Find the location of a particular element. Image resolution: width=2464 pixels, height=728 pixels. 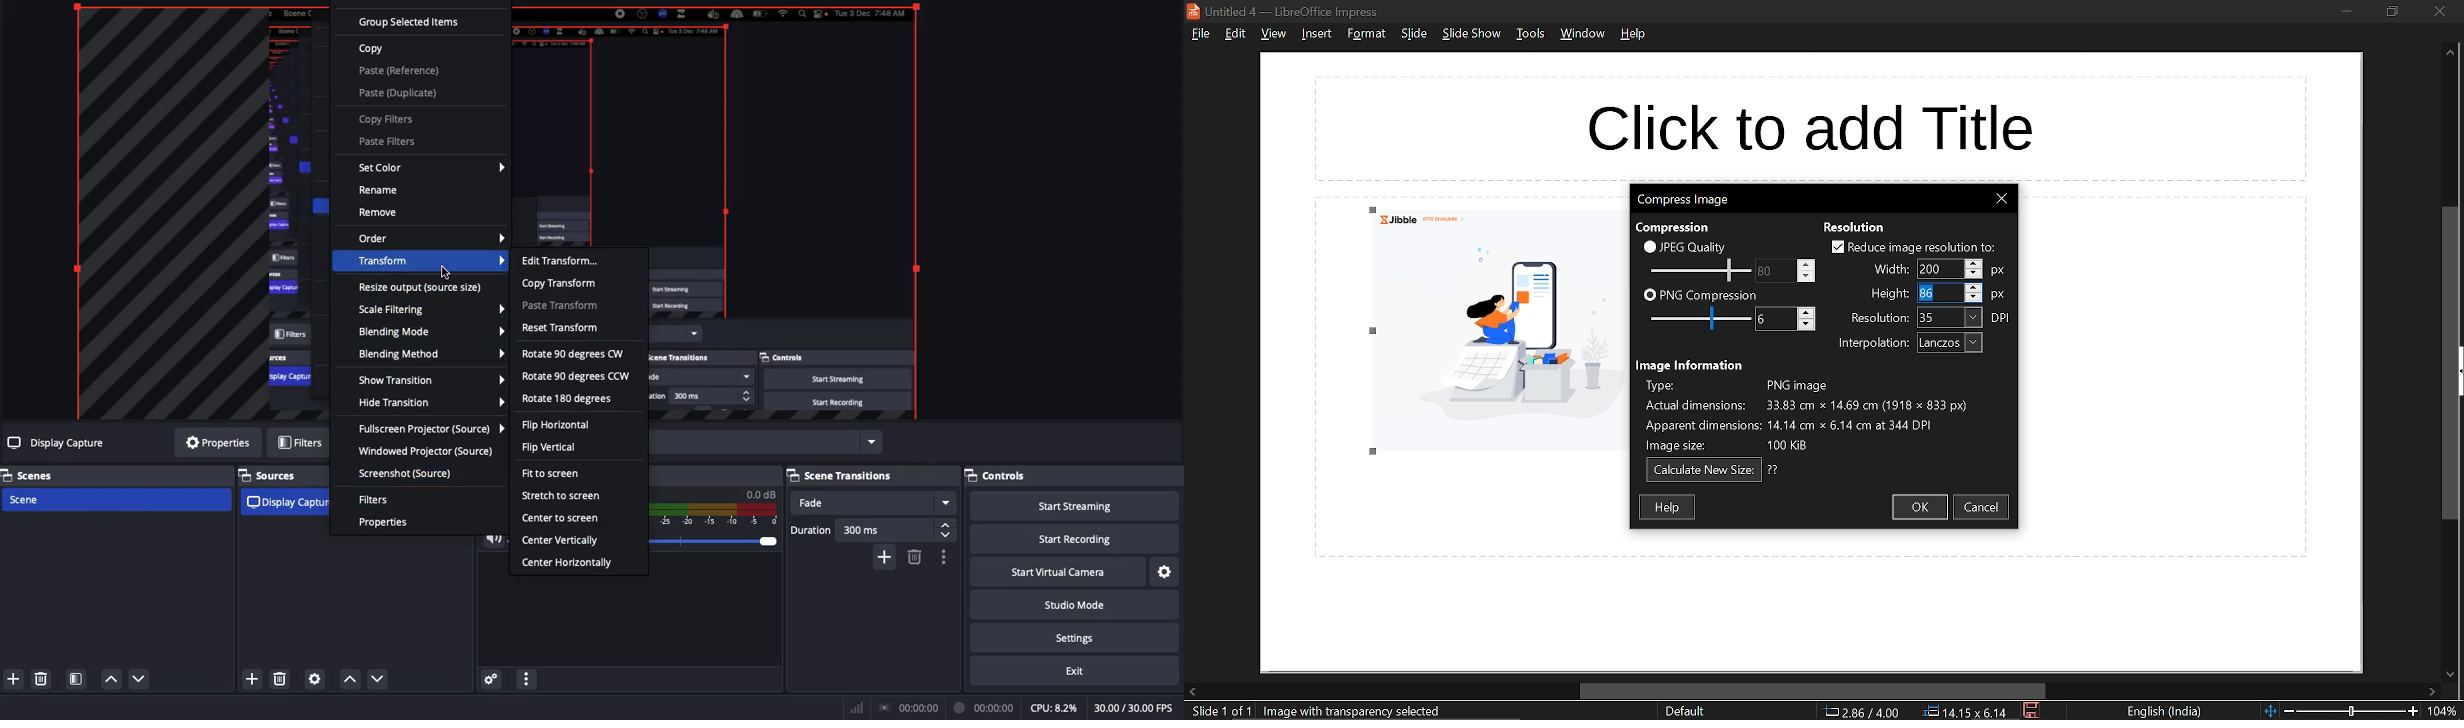

Rotate 90 degrees is located at coordinates (577, 356).